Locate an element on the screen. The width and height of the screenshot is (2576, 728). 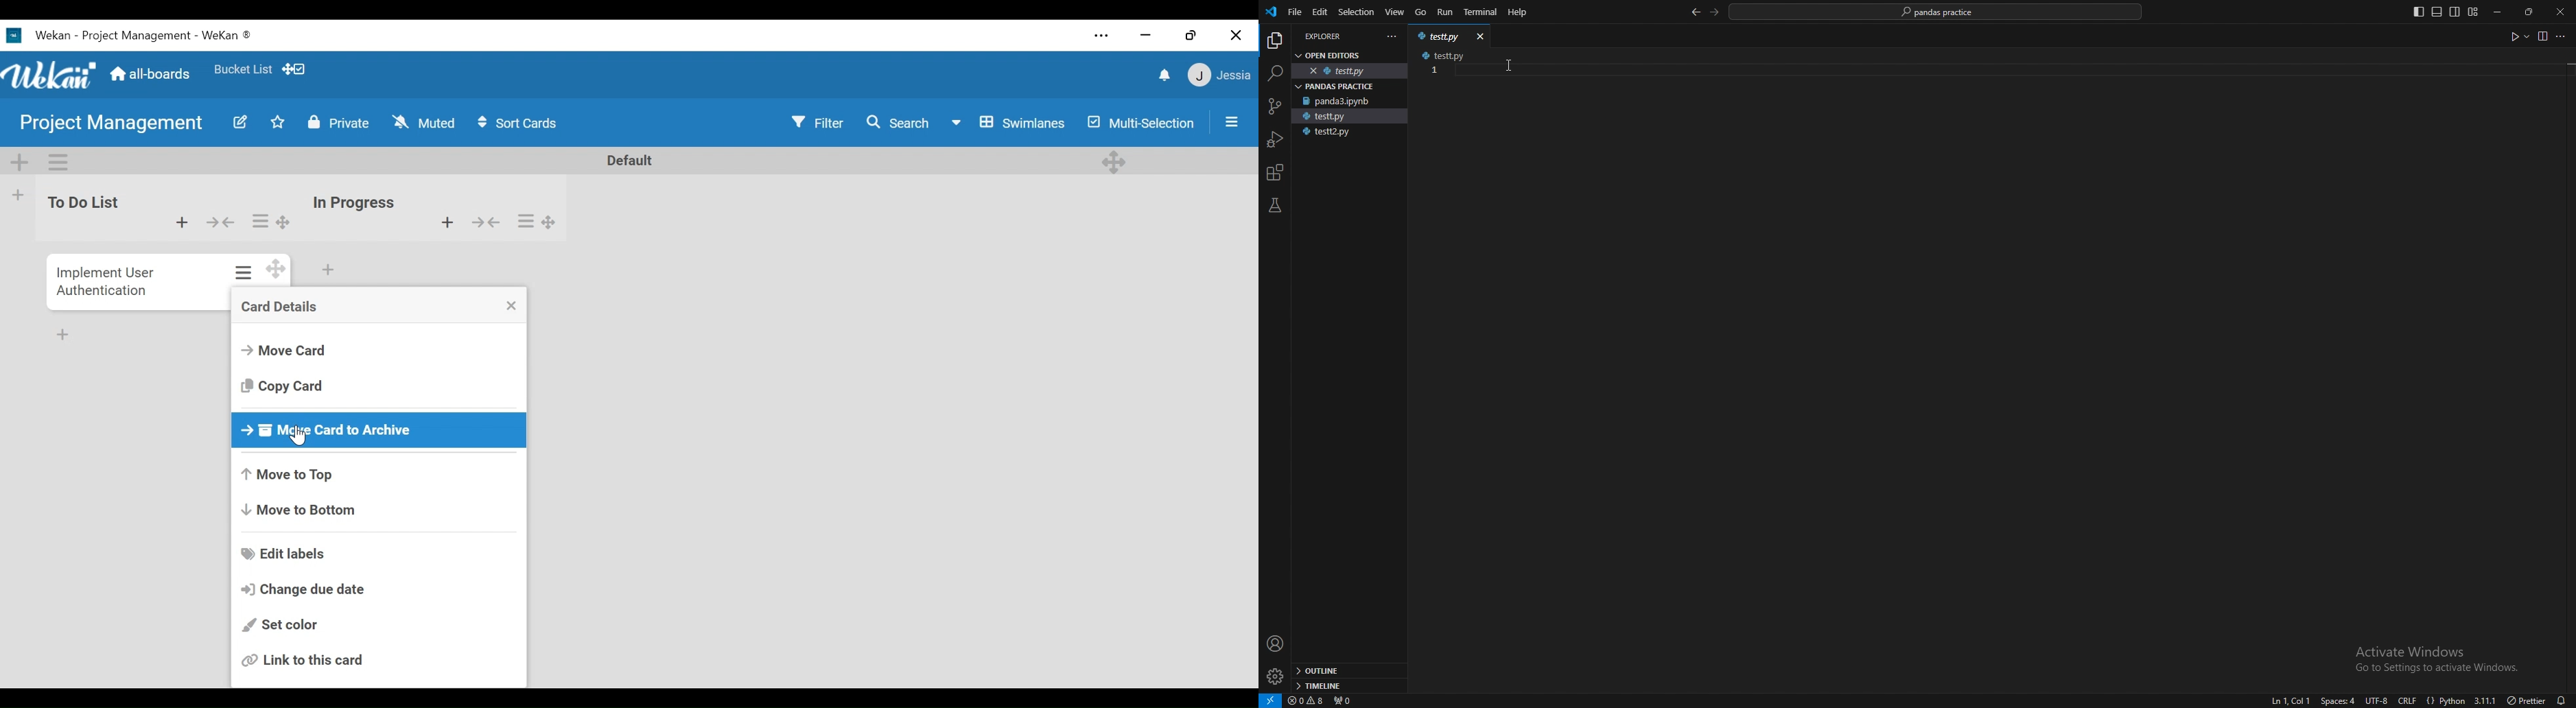
Move Crad is located at coordinates (285, 351).